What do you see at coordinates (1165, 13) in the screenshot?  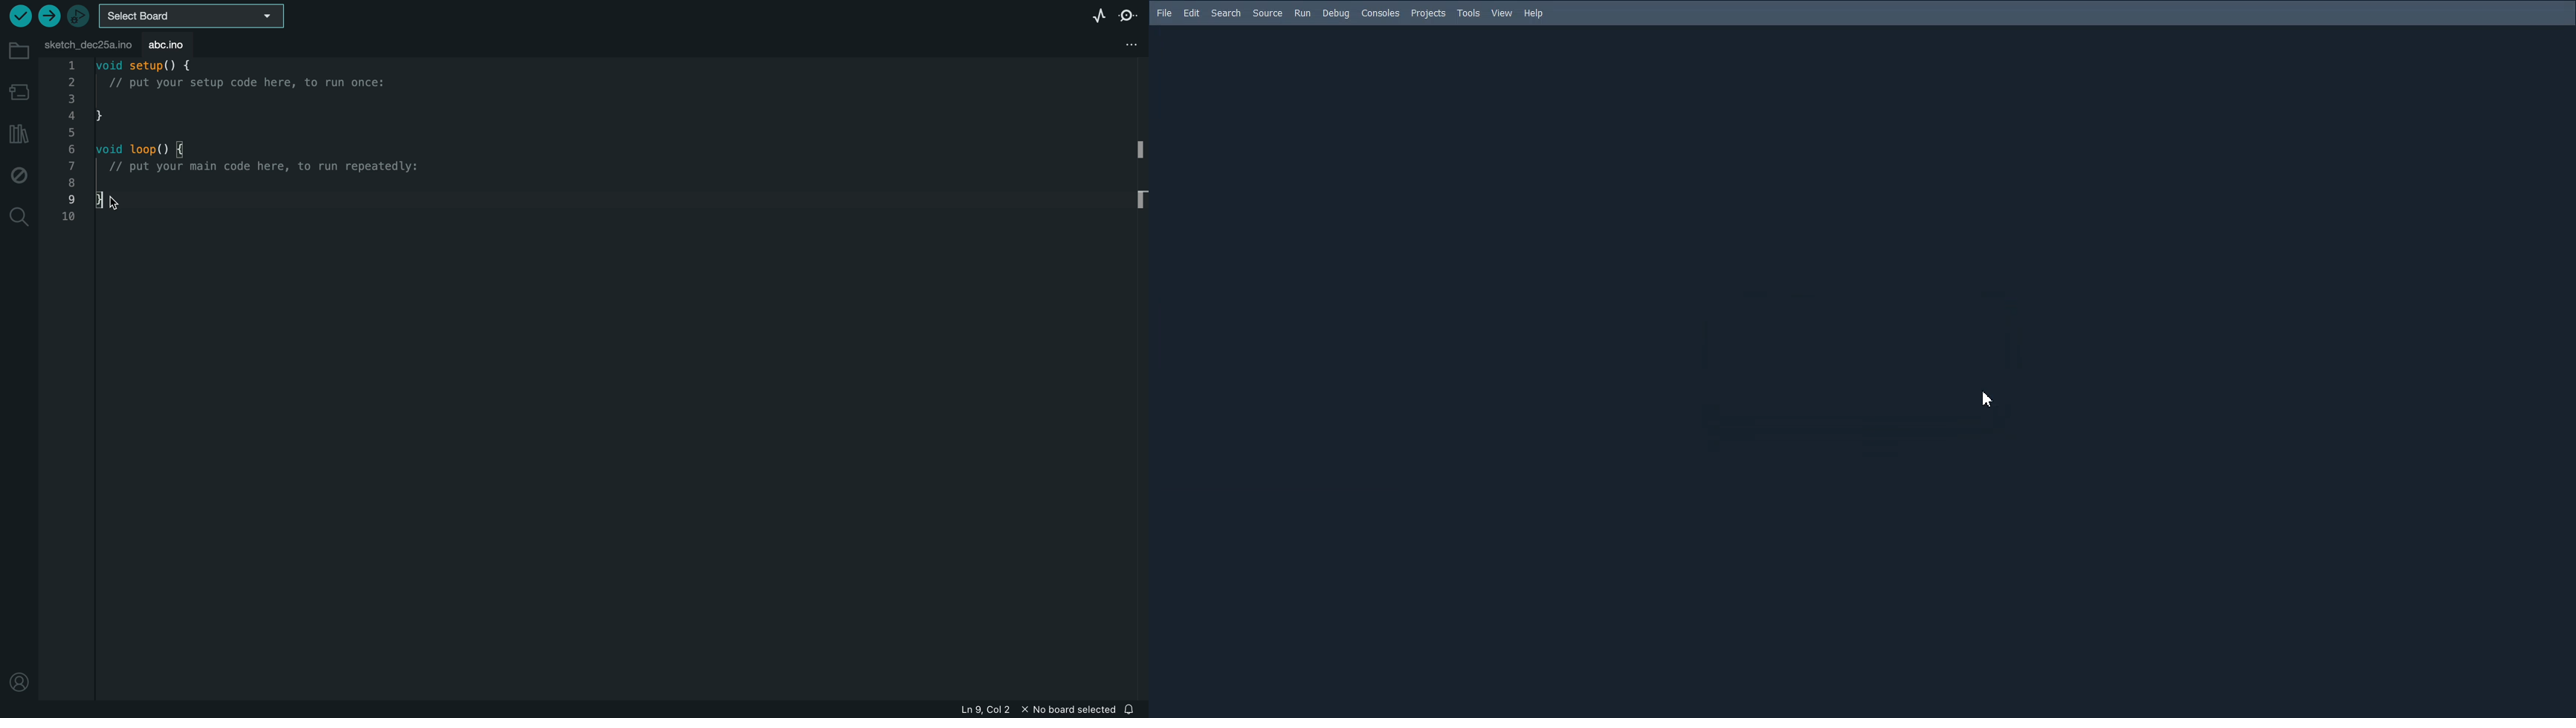 I see `File` at bounding box center [1165, 13].